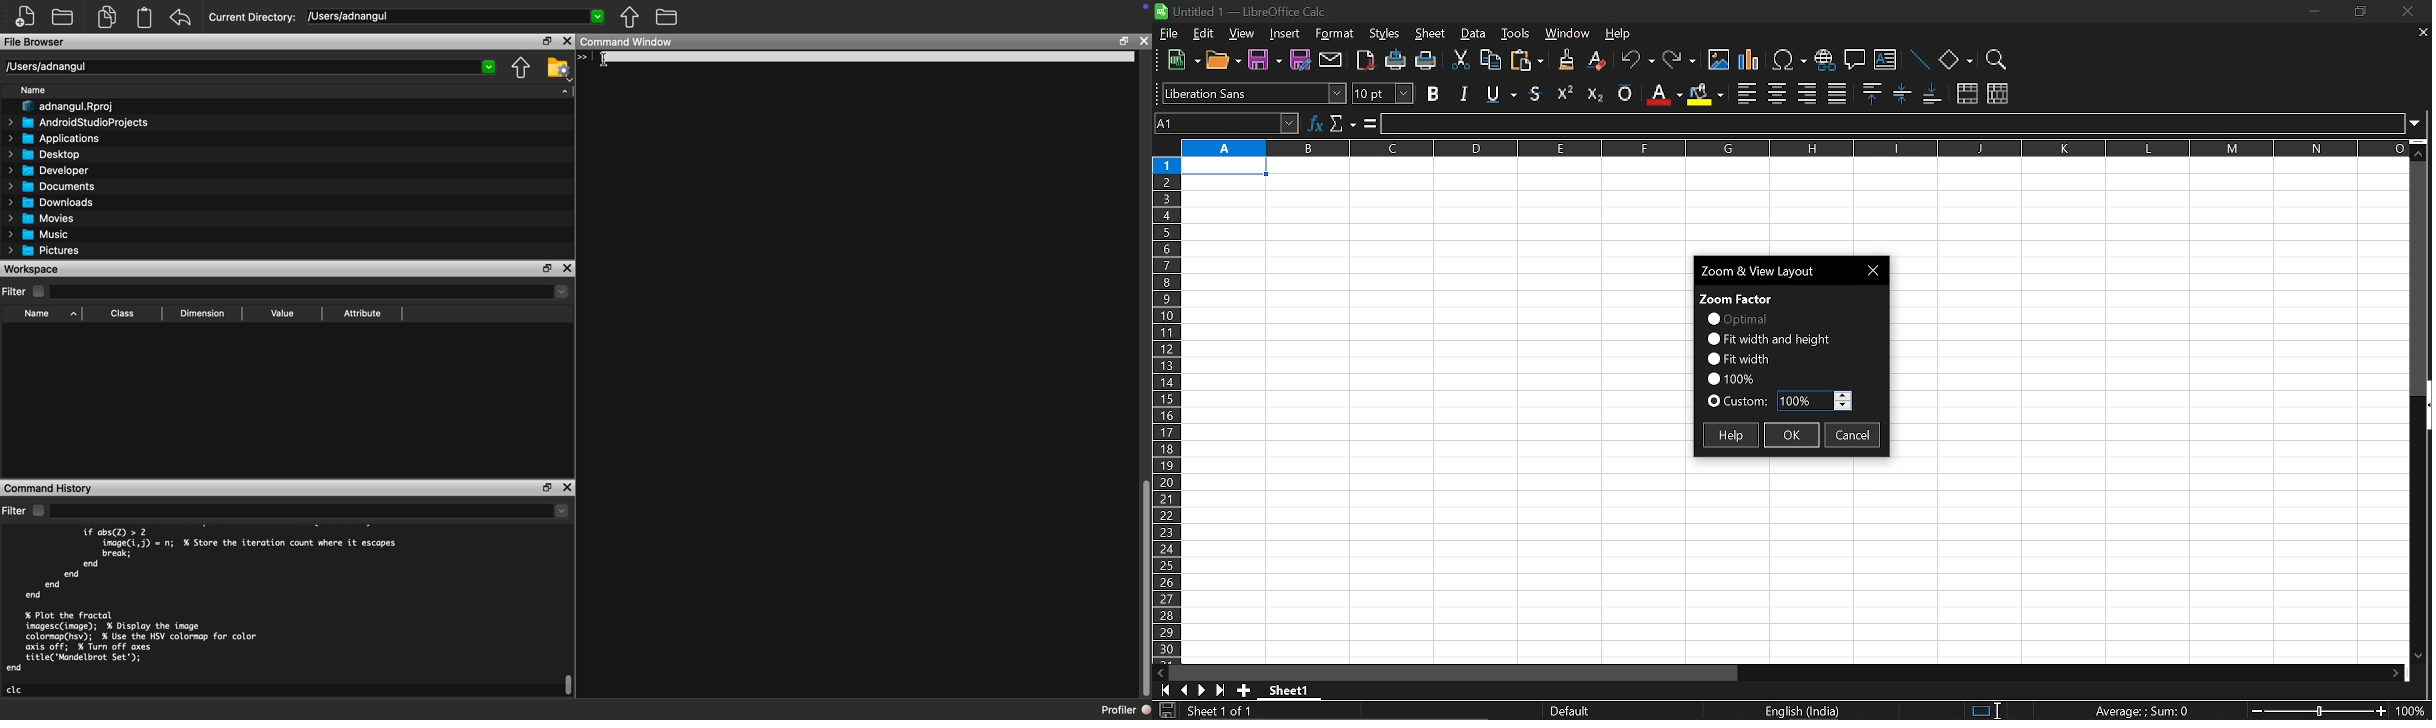 The height and width of the screenshot is (728, 2436). Describe the element at coordinates (1620, 36) in the screenshot. I see `help` at that location.